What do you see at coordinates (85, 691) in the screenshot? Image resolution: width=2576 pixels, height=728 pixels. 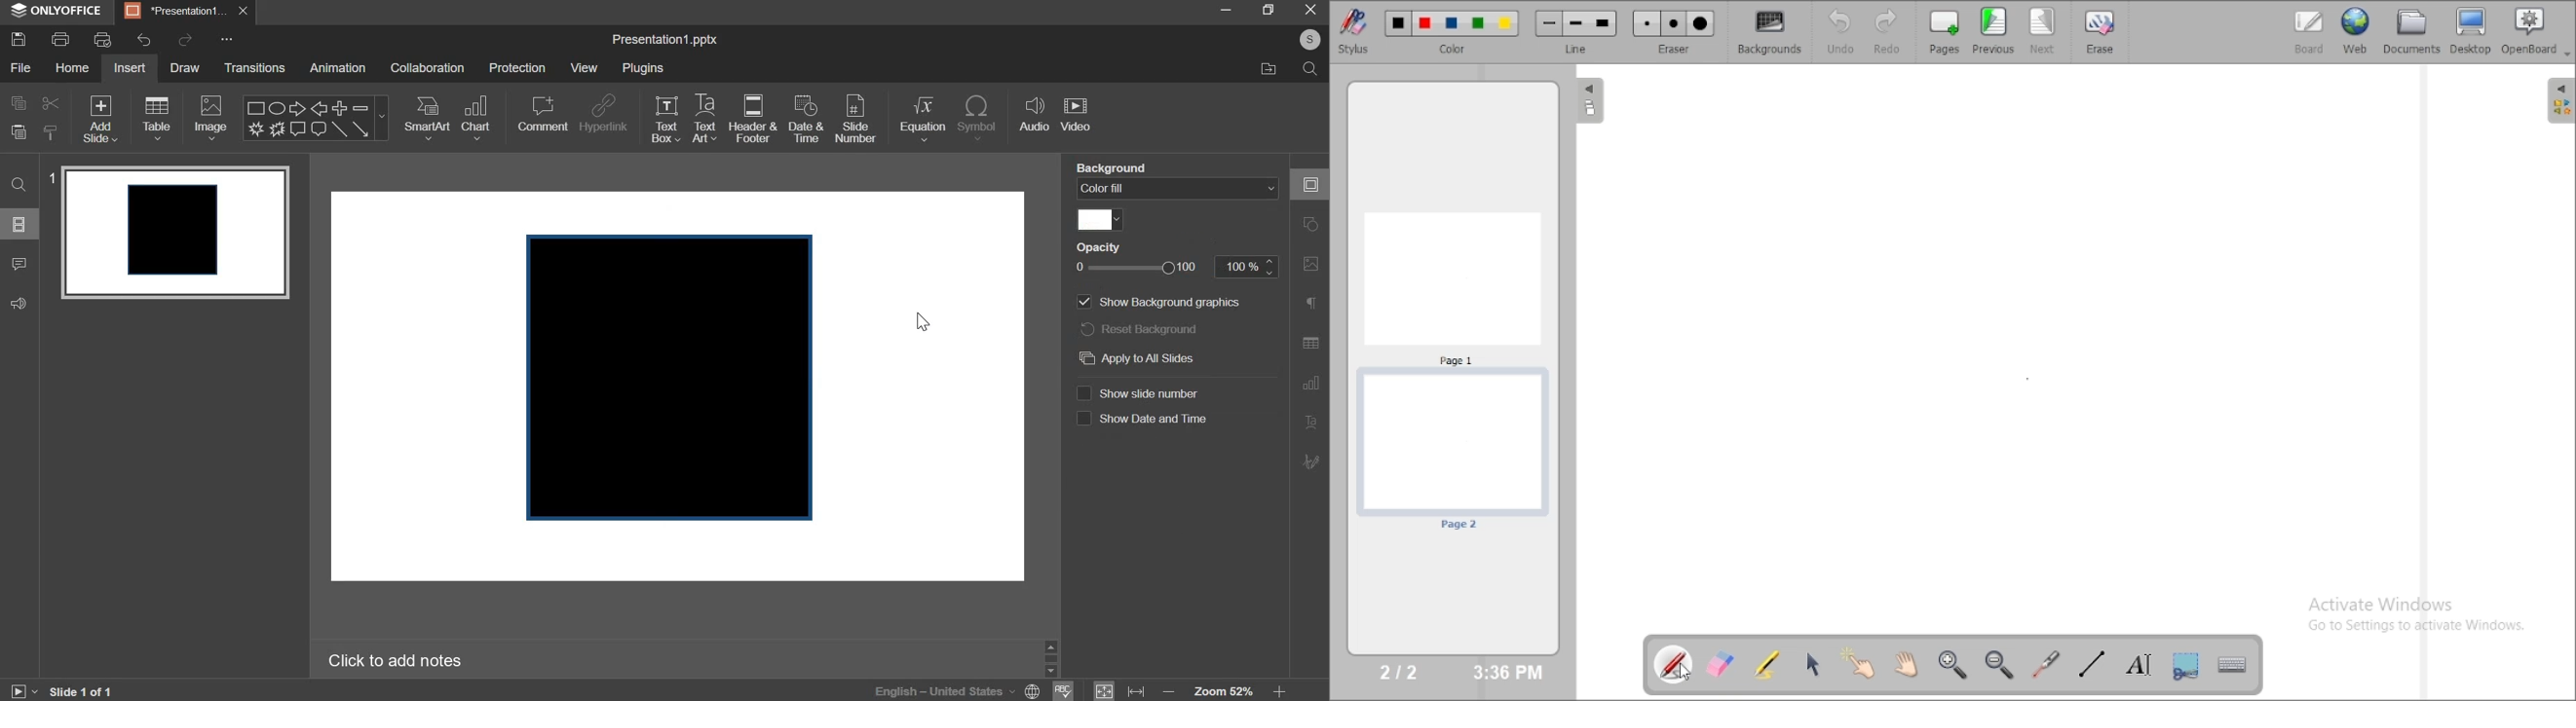 I see `Slide 1 of 1` at bounding box center [85, 691].